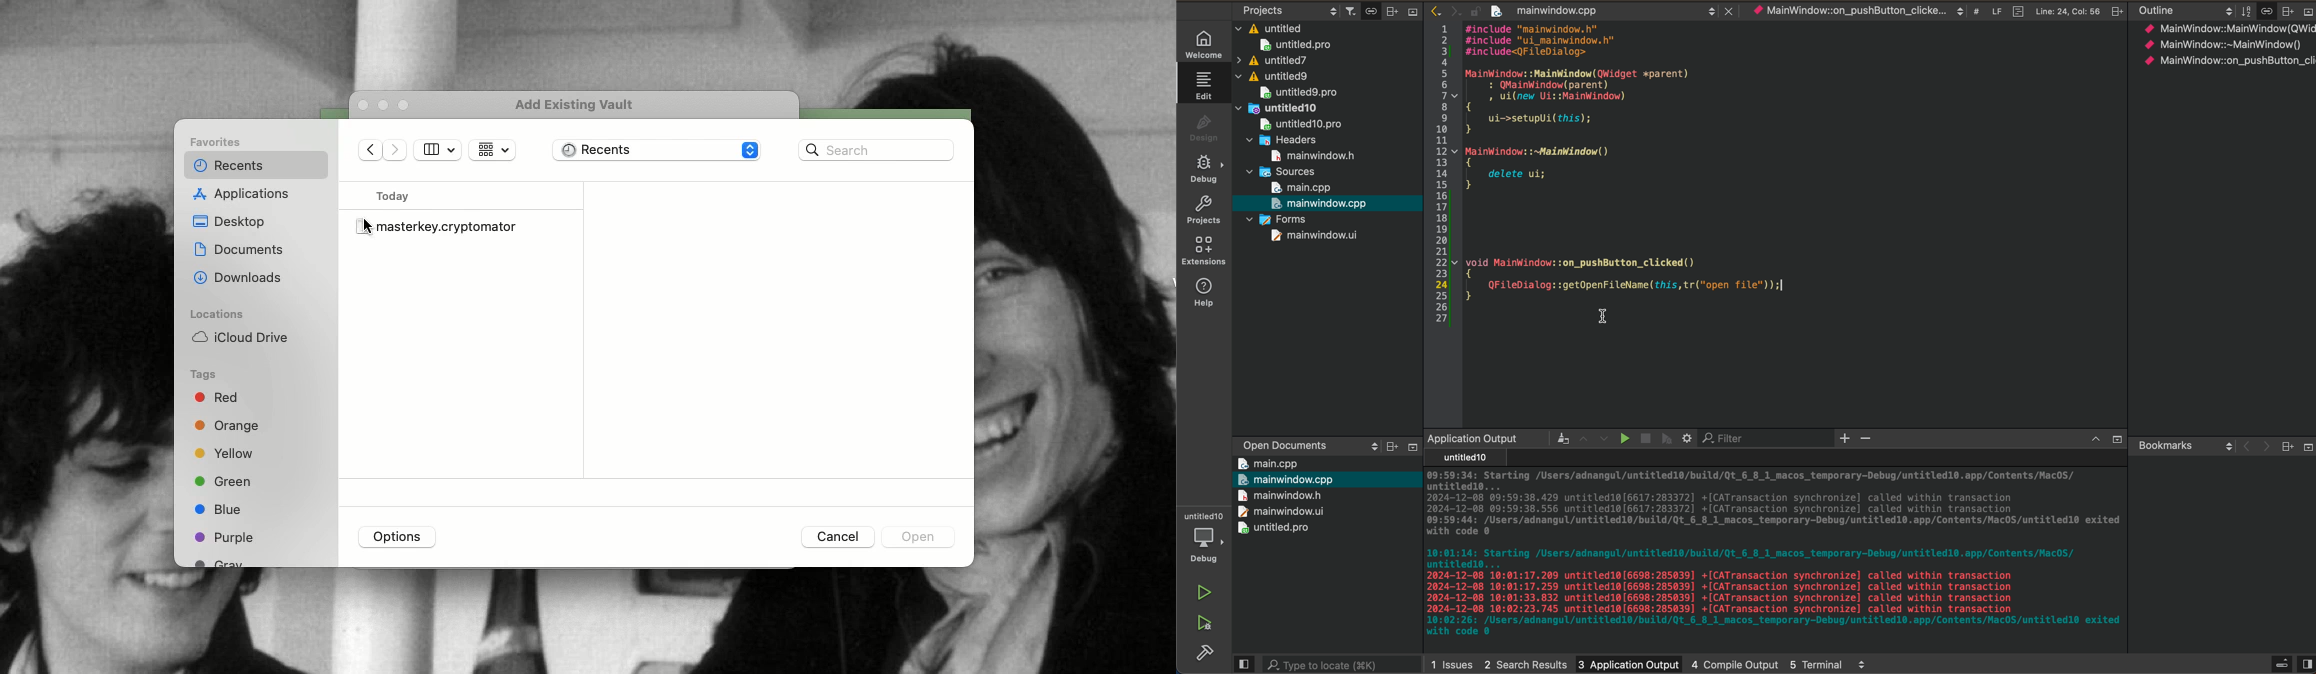 The width and height of the screenshot is (2324, 700). Describe the element at coordinates (239, 249) in the screenshot. I see `Documents` at that location.